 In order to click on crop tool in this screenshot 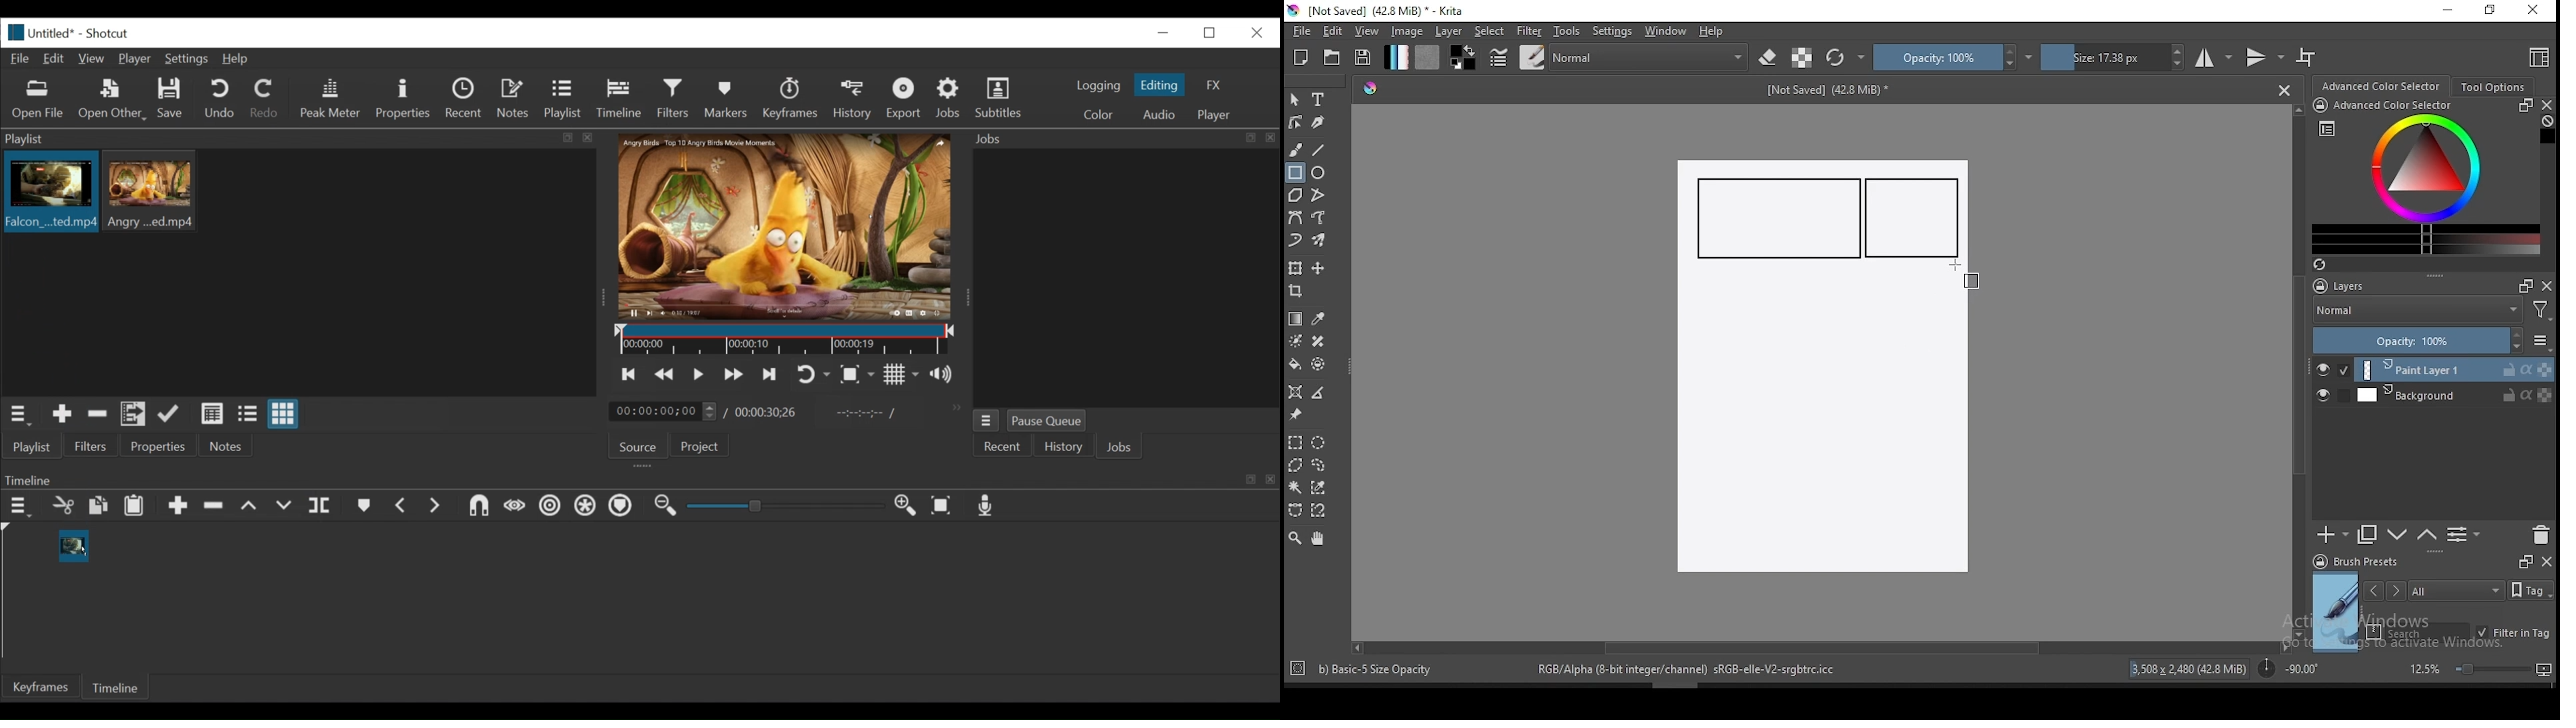, I will do `click(1298, 293)`.